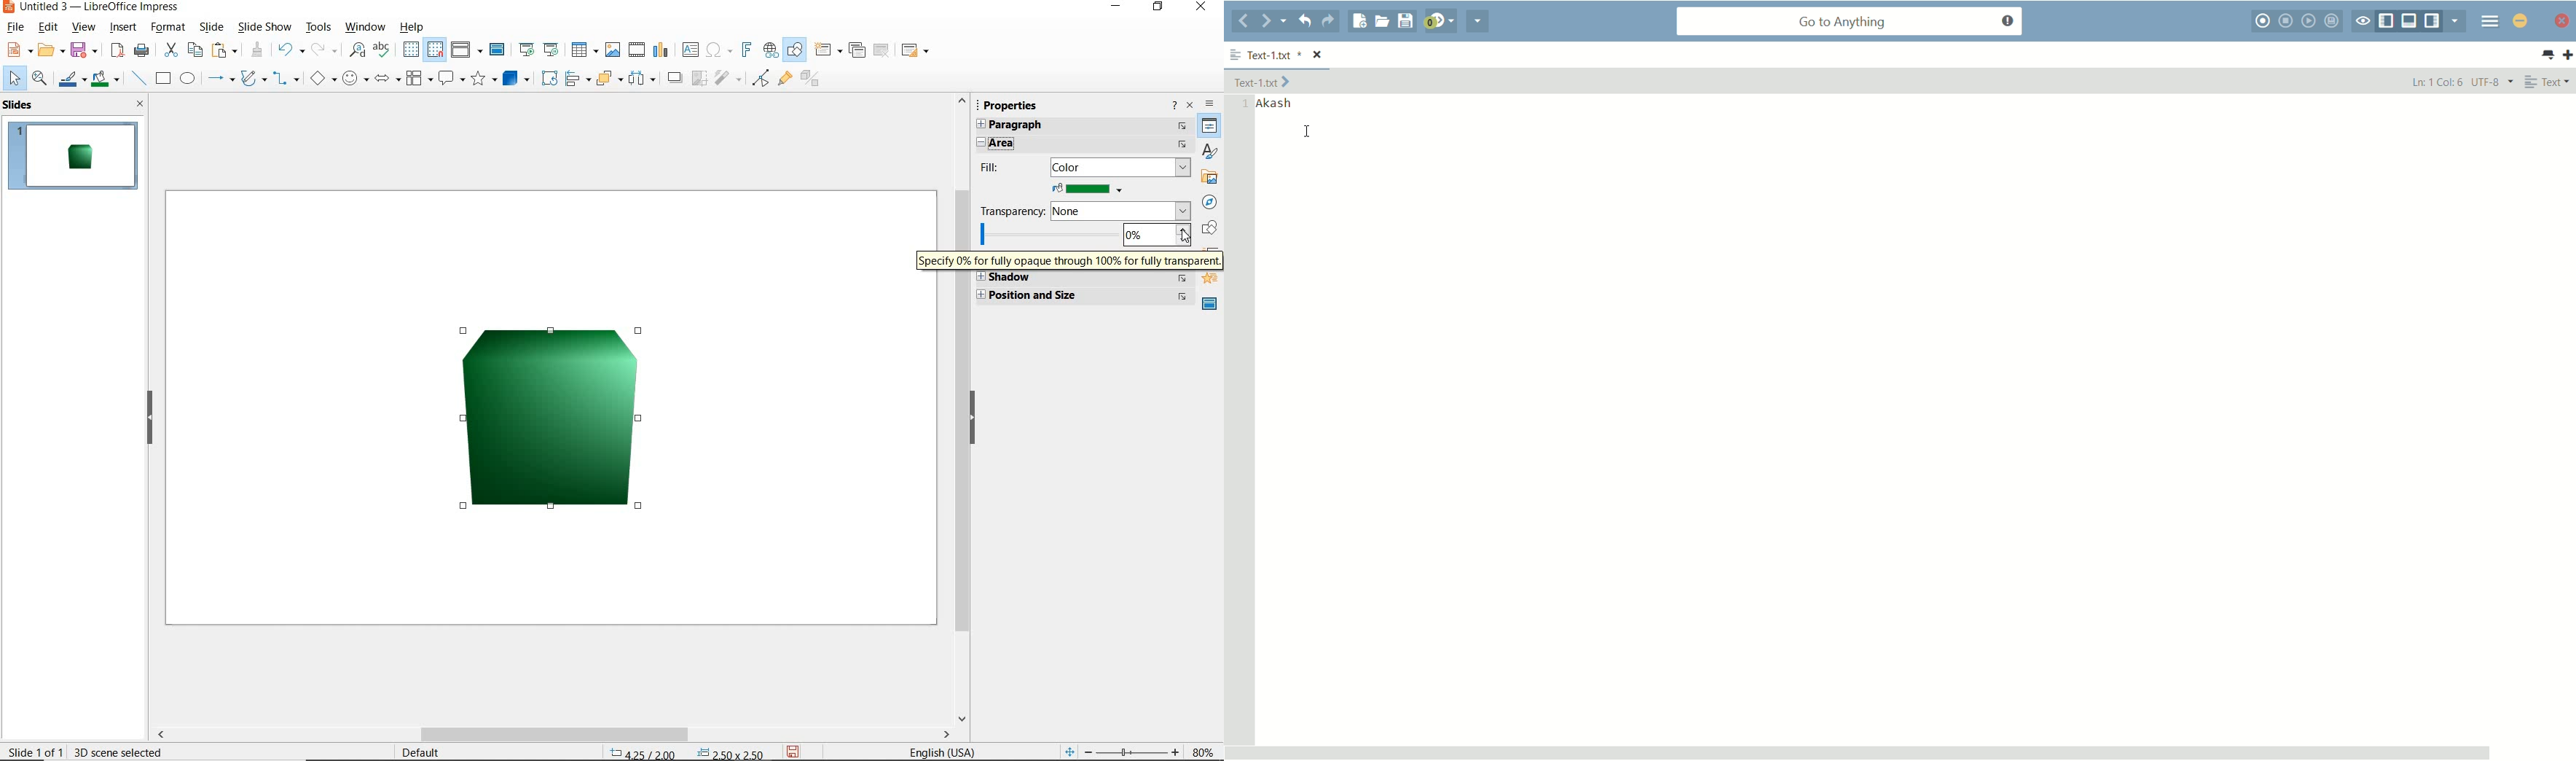 This screenshot has height=784, width=2576. I want to click on redo, so click(325, 50).